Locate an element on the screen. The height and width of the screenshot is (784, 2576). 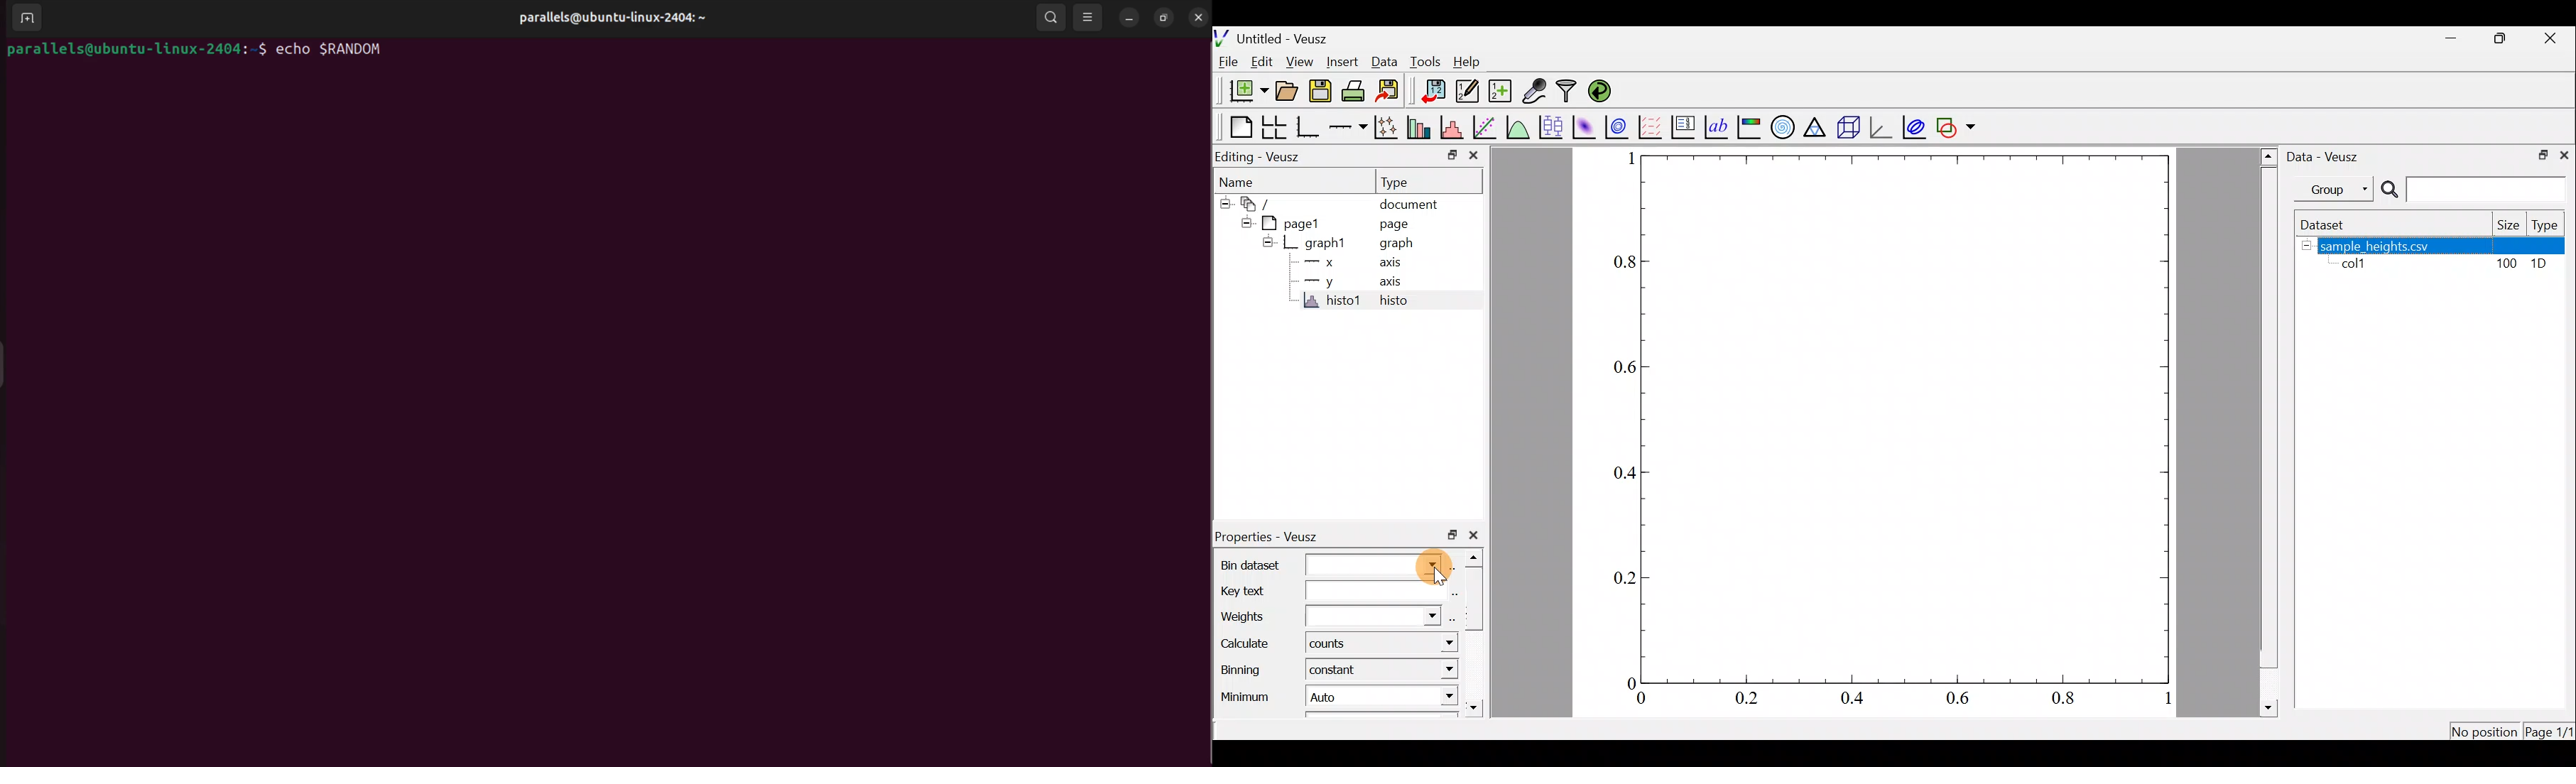
Calculate dropdown is located at coordinates (1434, 642).